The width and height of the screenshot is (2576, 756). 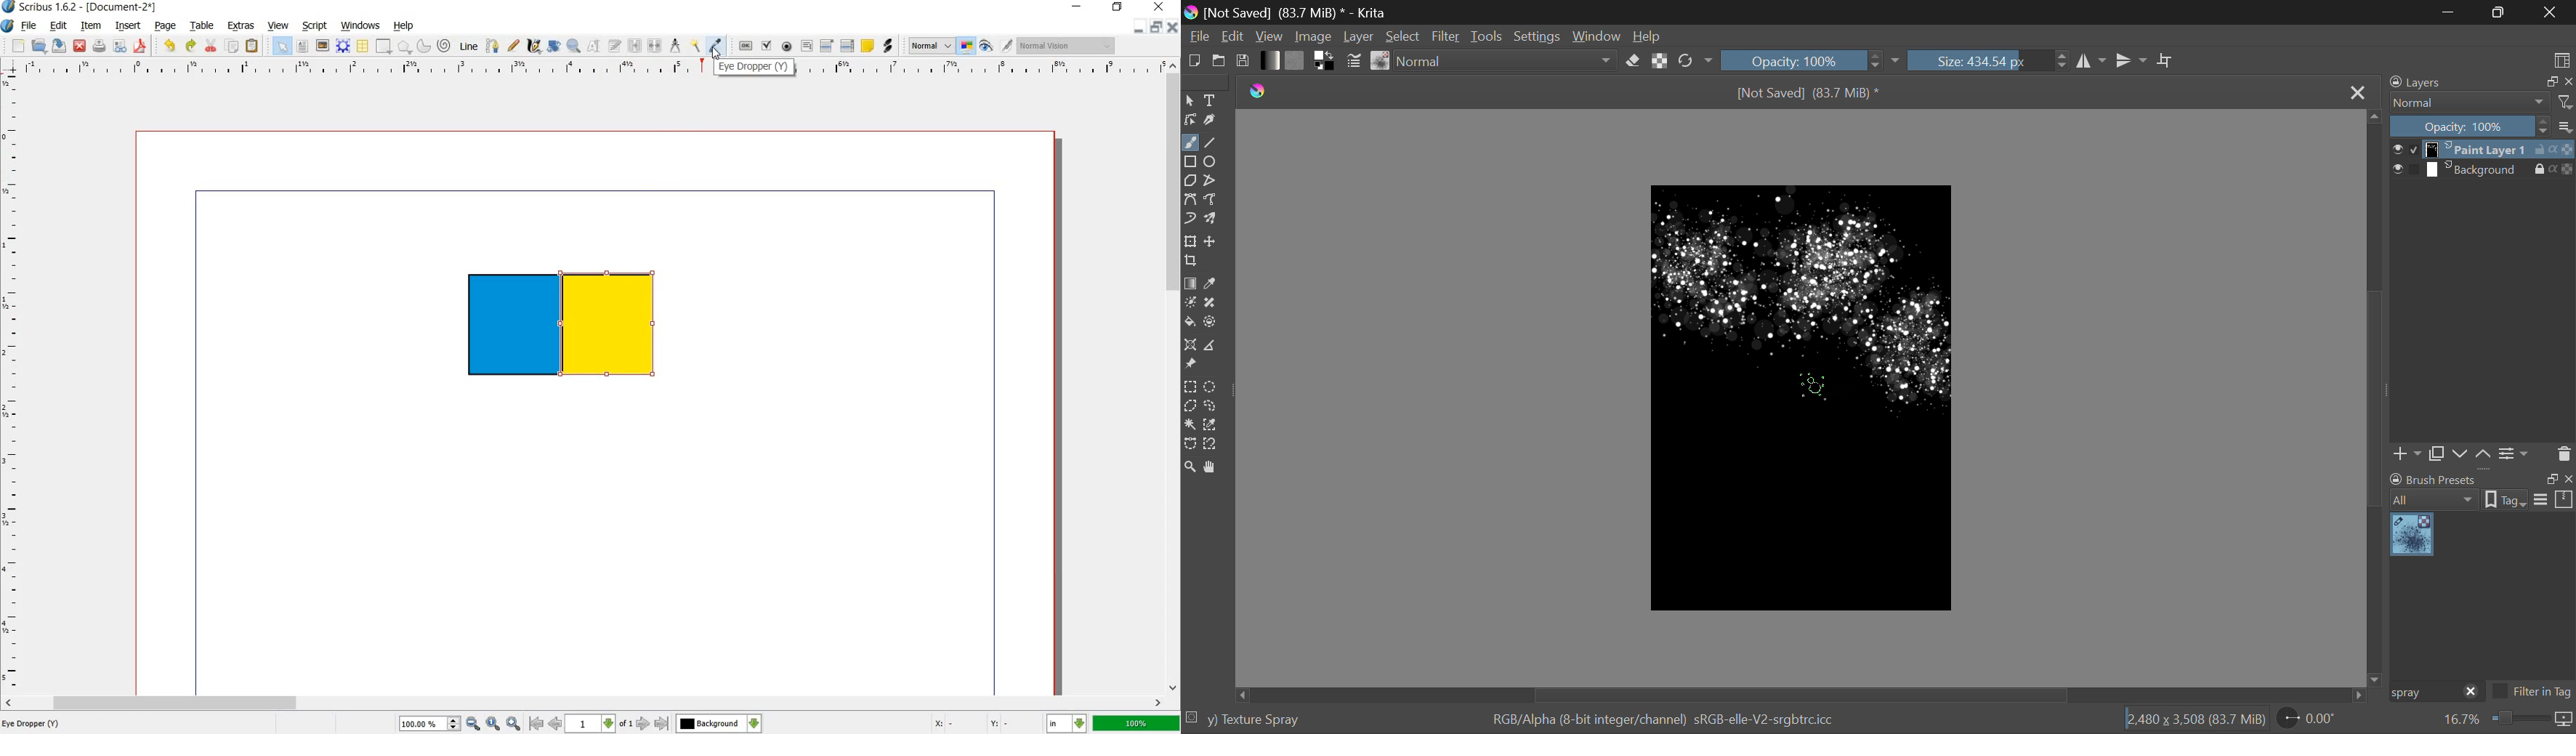 I want to click on Select, so click(x=1190, y=100).